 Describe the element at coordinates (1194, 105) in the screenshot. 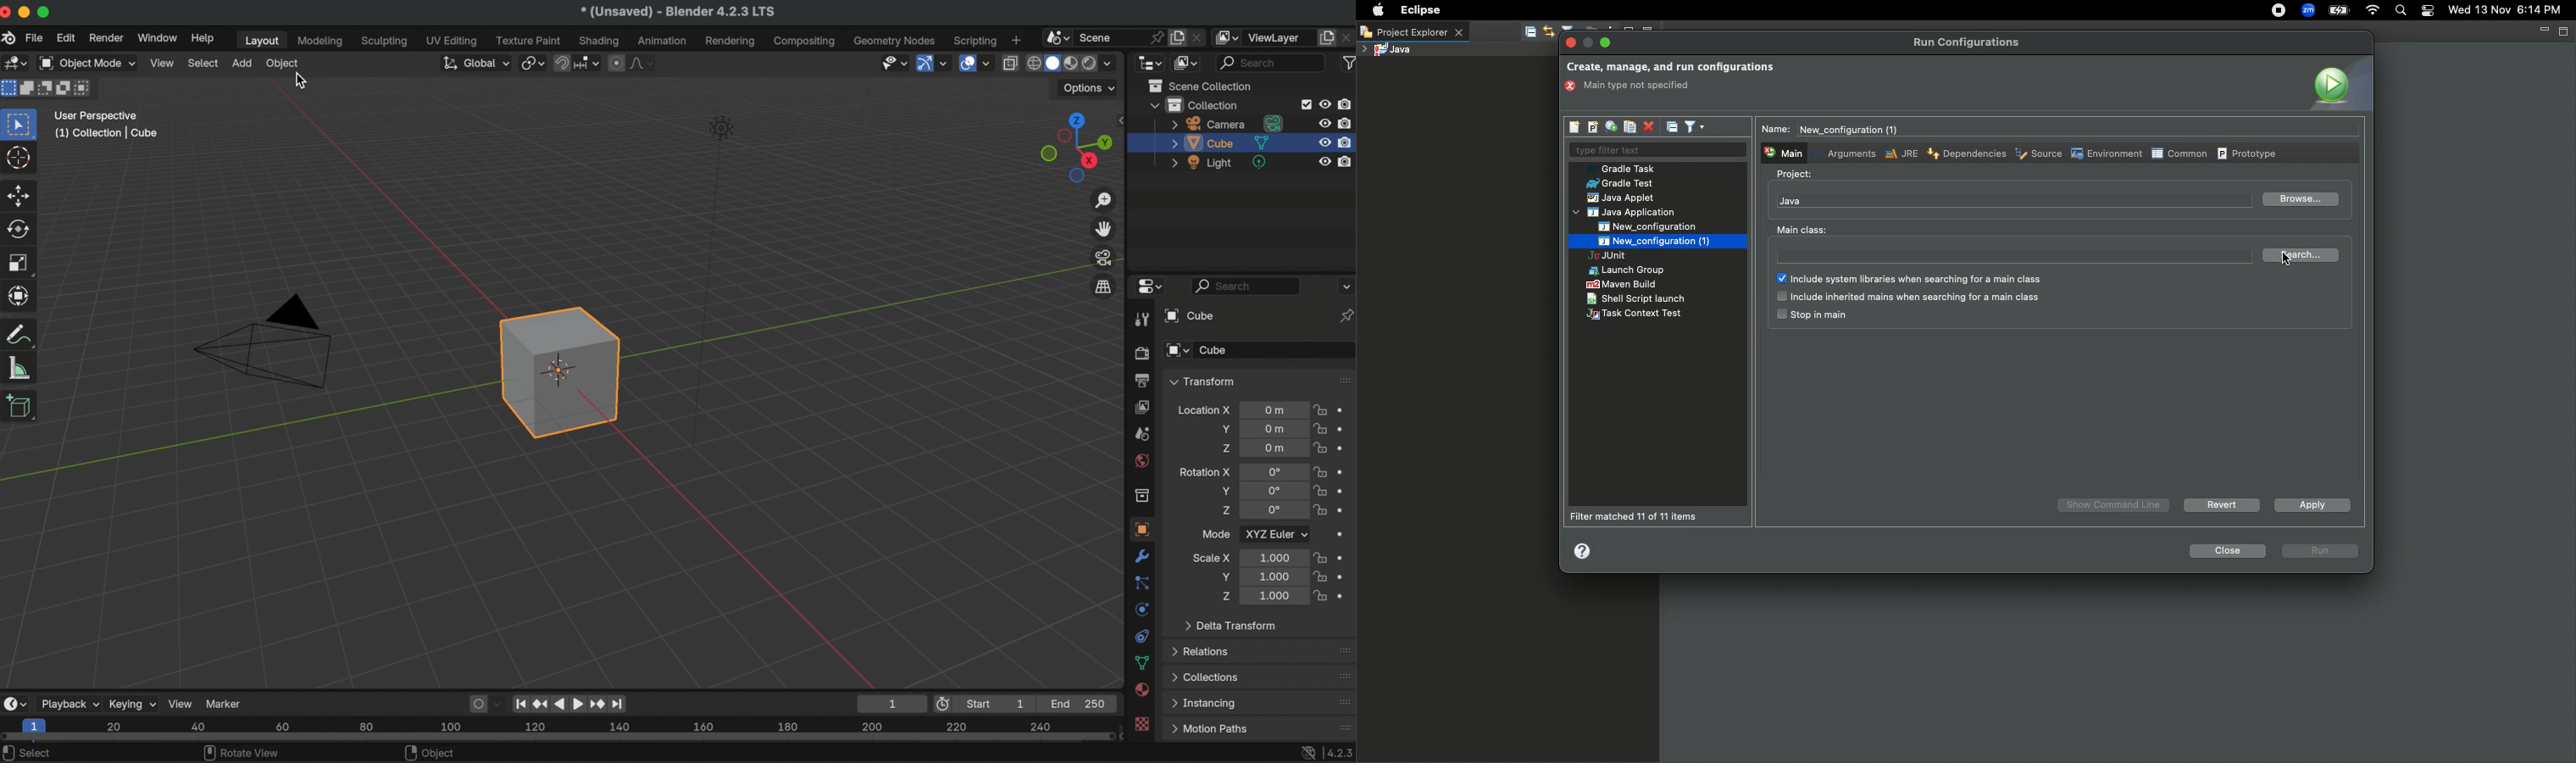

I see `collection` at that location.